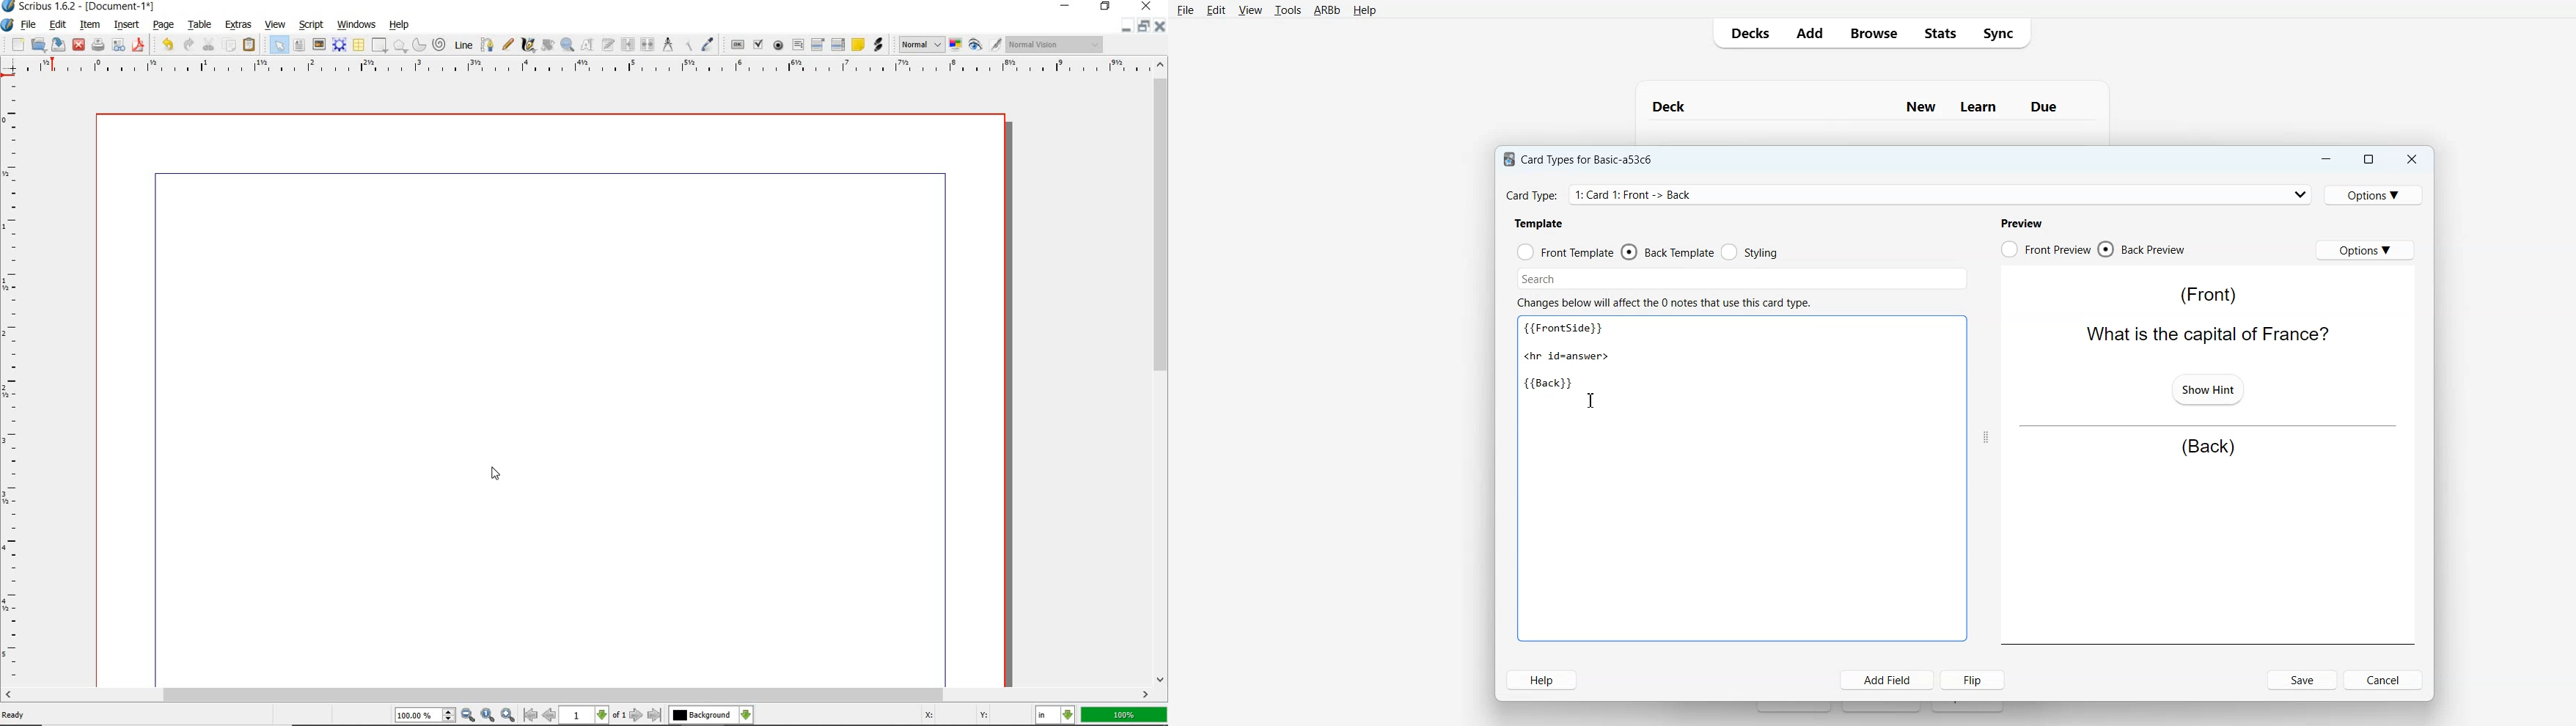 The width and height of the screenshot is (2576, 728). Describe the element at coordinates (97, 45) in the screenshot. I see `print` at that location.